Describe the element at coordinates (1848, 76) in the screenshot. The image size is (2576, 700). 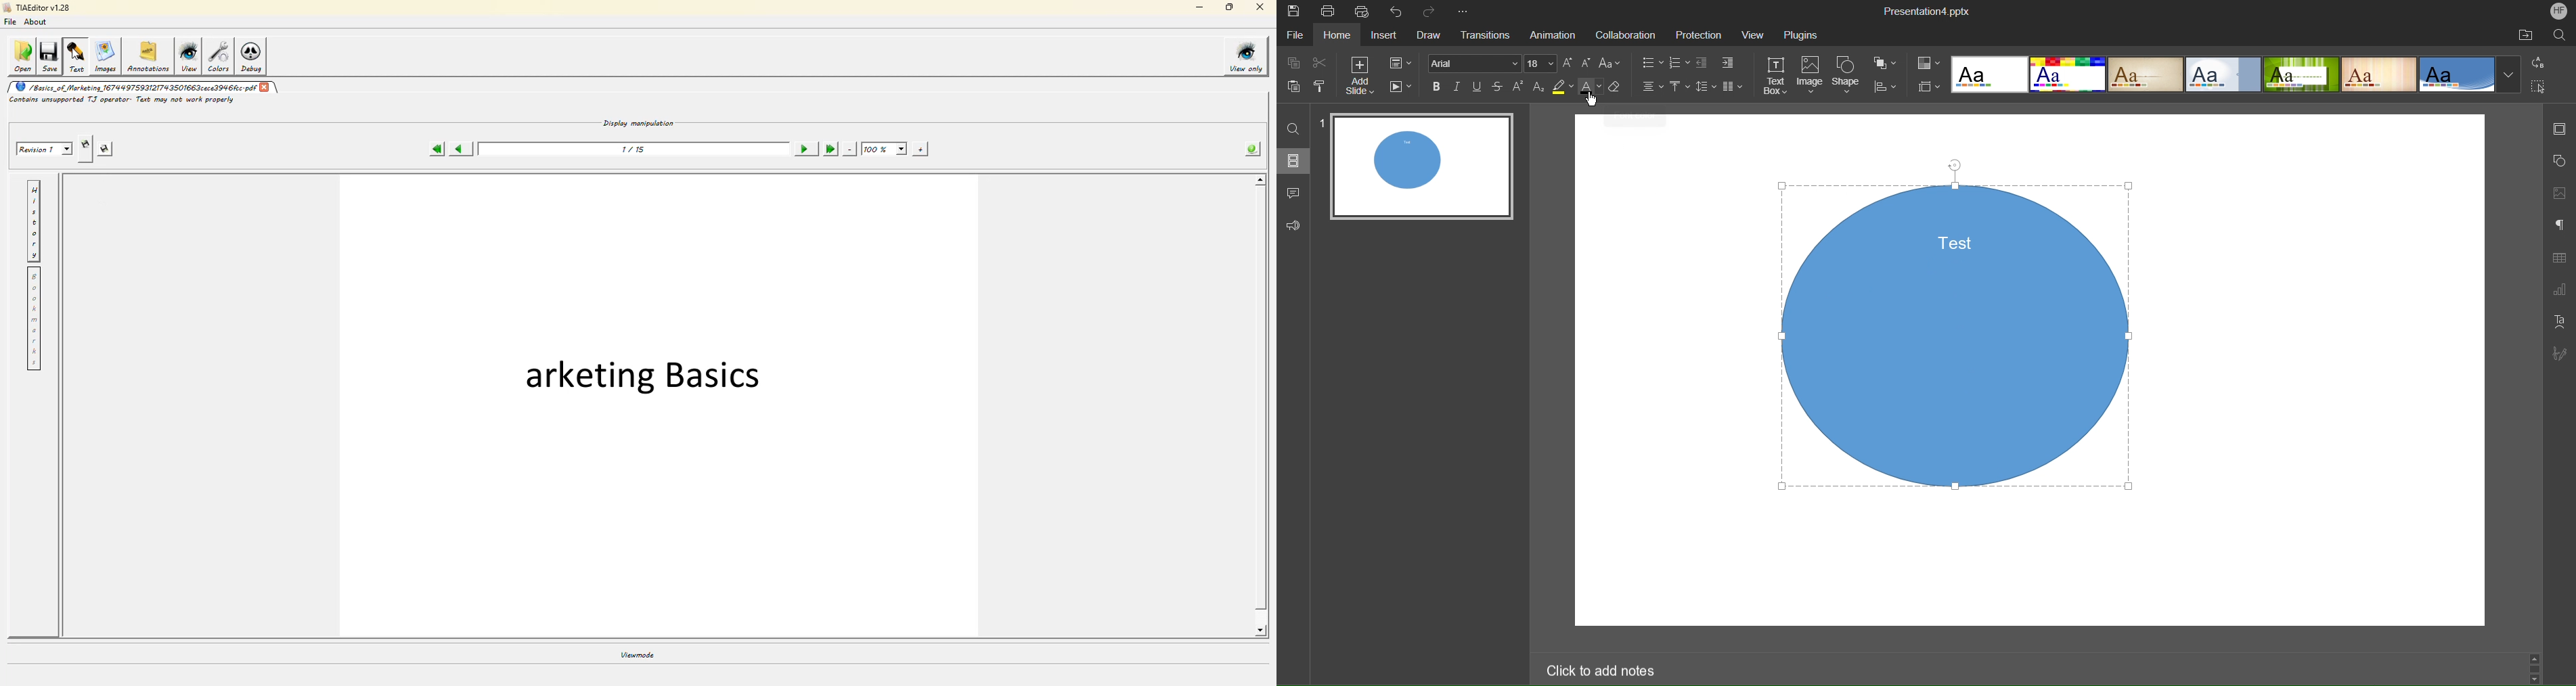
I see `Shape` at that location.